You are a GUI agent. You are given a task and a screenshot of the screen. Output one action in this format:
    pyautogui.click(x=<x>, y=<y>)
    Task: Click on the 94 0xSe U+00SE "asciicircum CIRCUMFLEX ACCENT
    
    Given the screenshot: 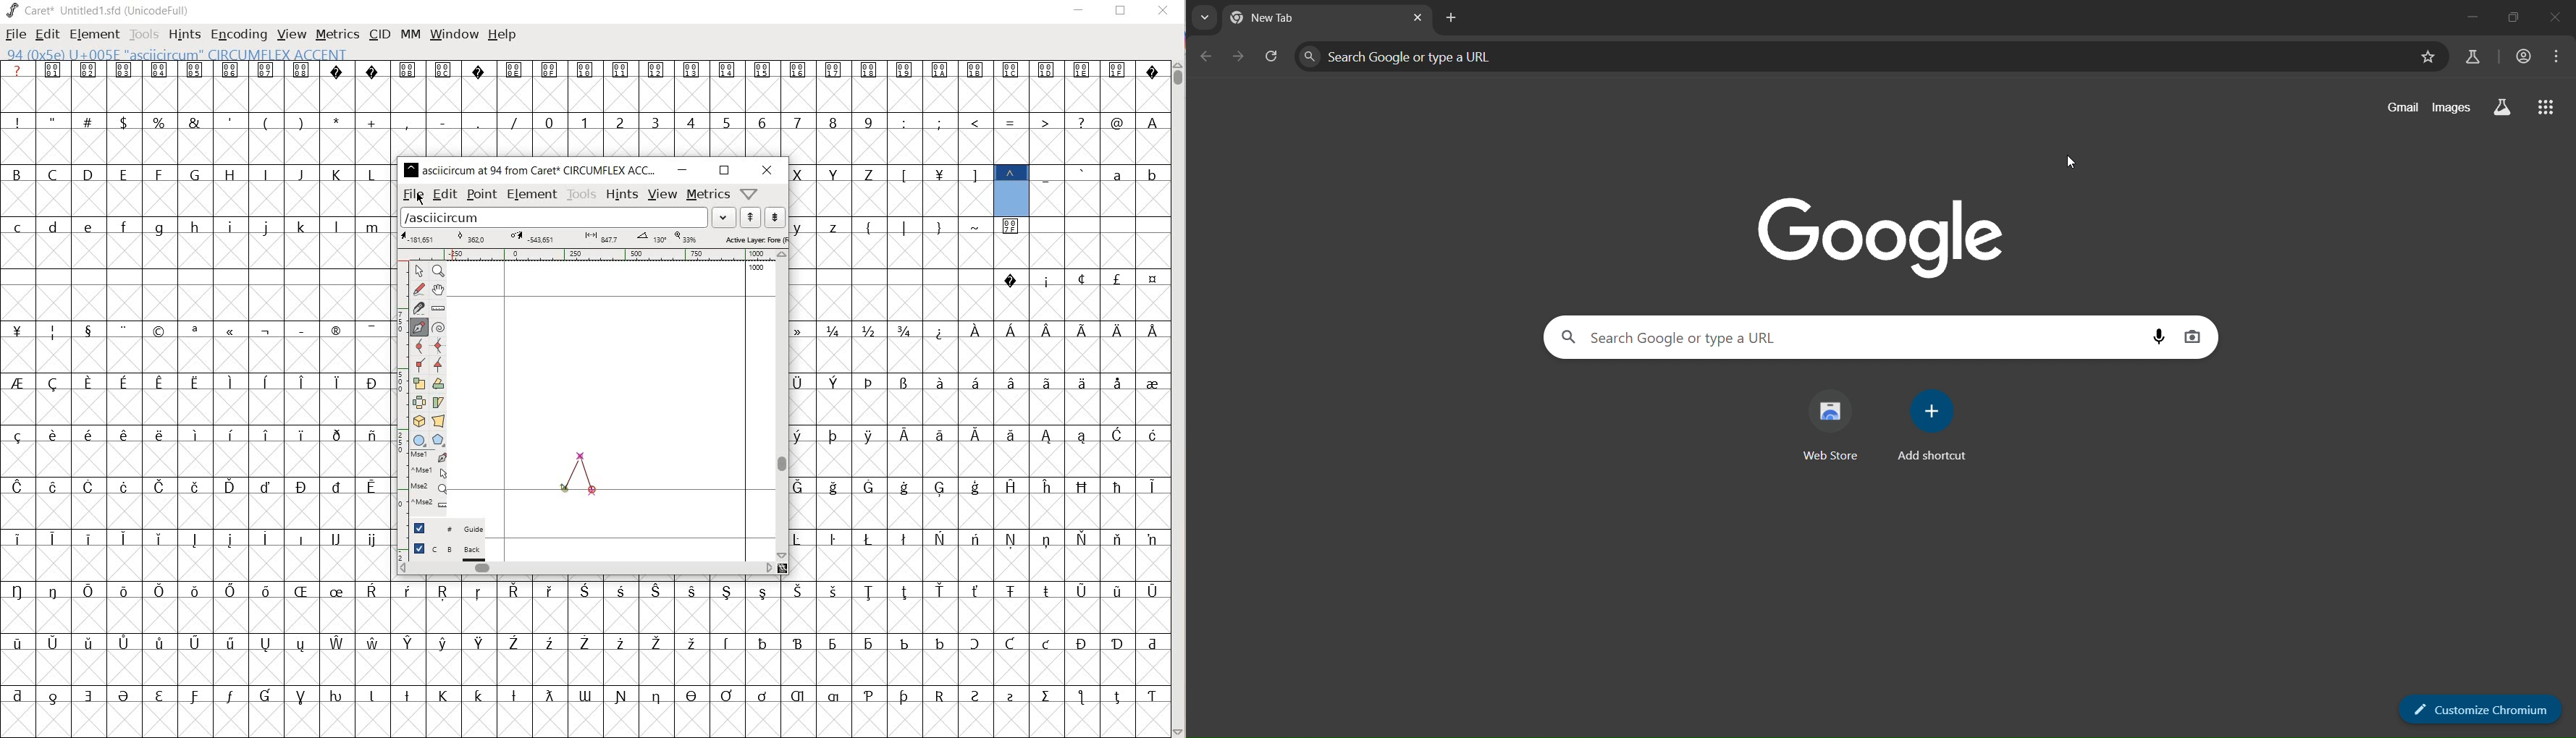 What is the action you would take?
    pyautogui.click(x=229, y=55)
    